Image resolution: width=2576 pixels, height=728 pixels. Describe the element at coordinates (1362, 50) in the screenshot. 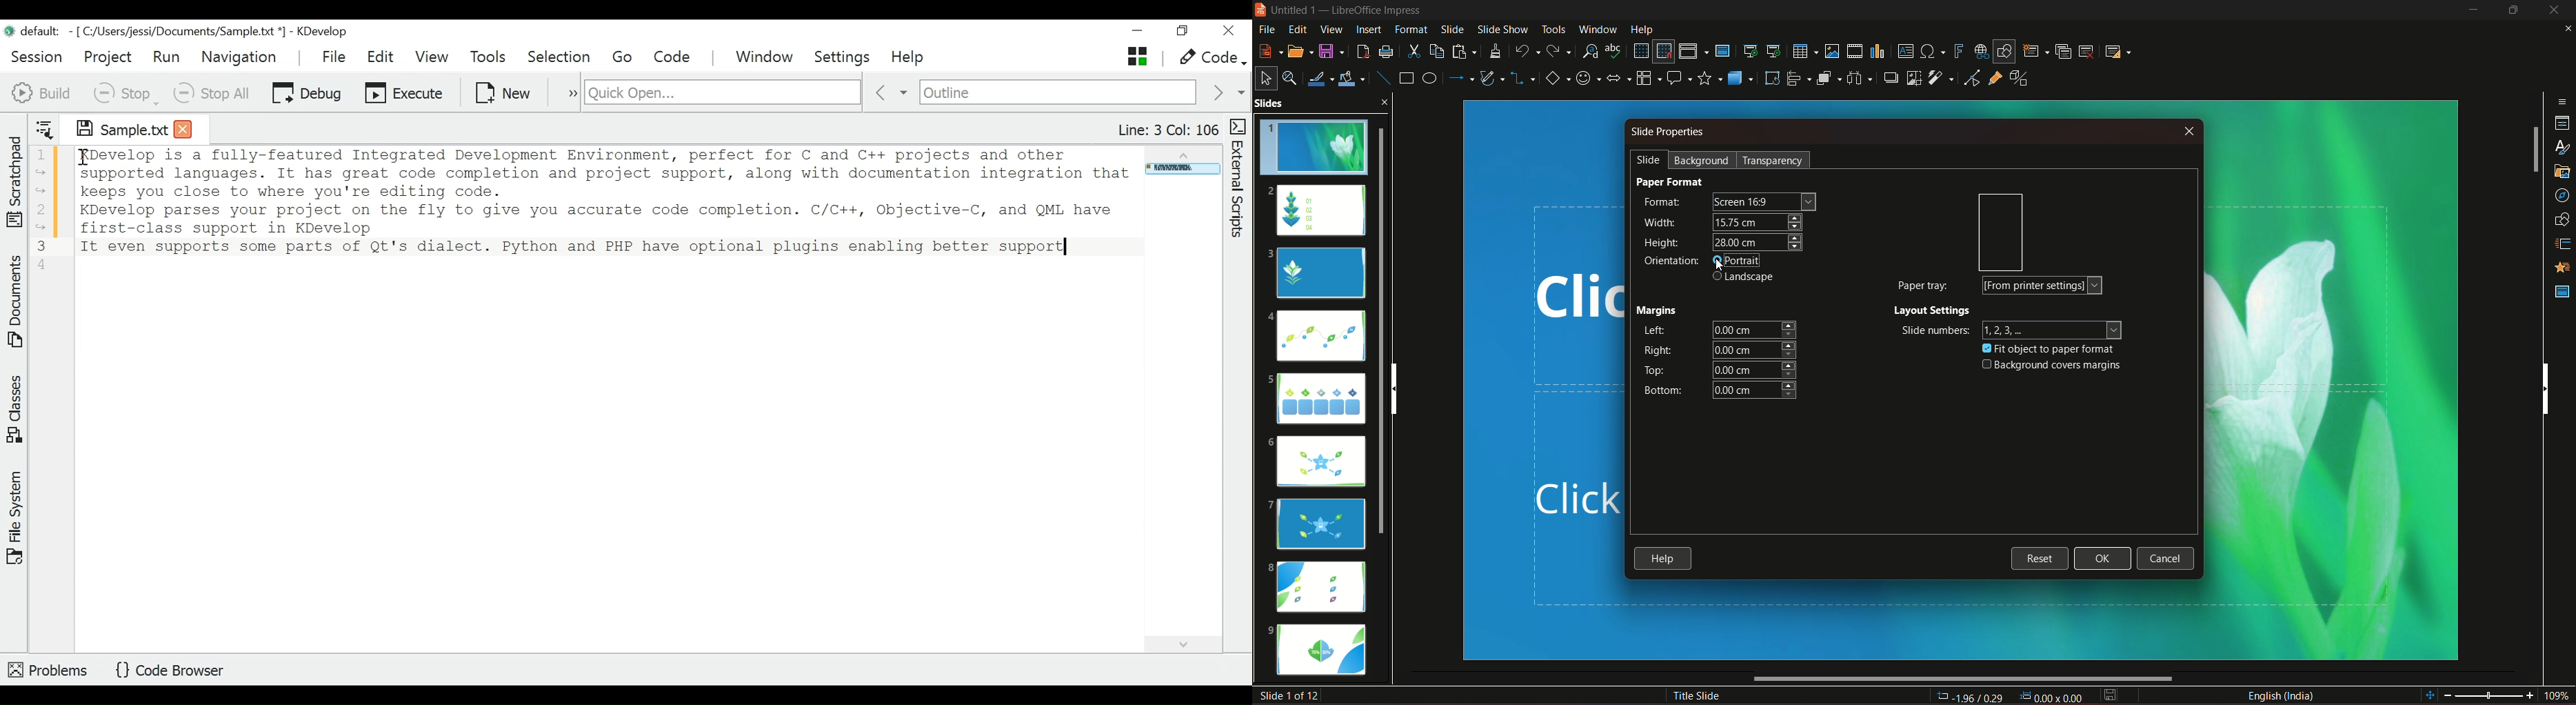

I see `export directly as pdf` at that location.